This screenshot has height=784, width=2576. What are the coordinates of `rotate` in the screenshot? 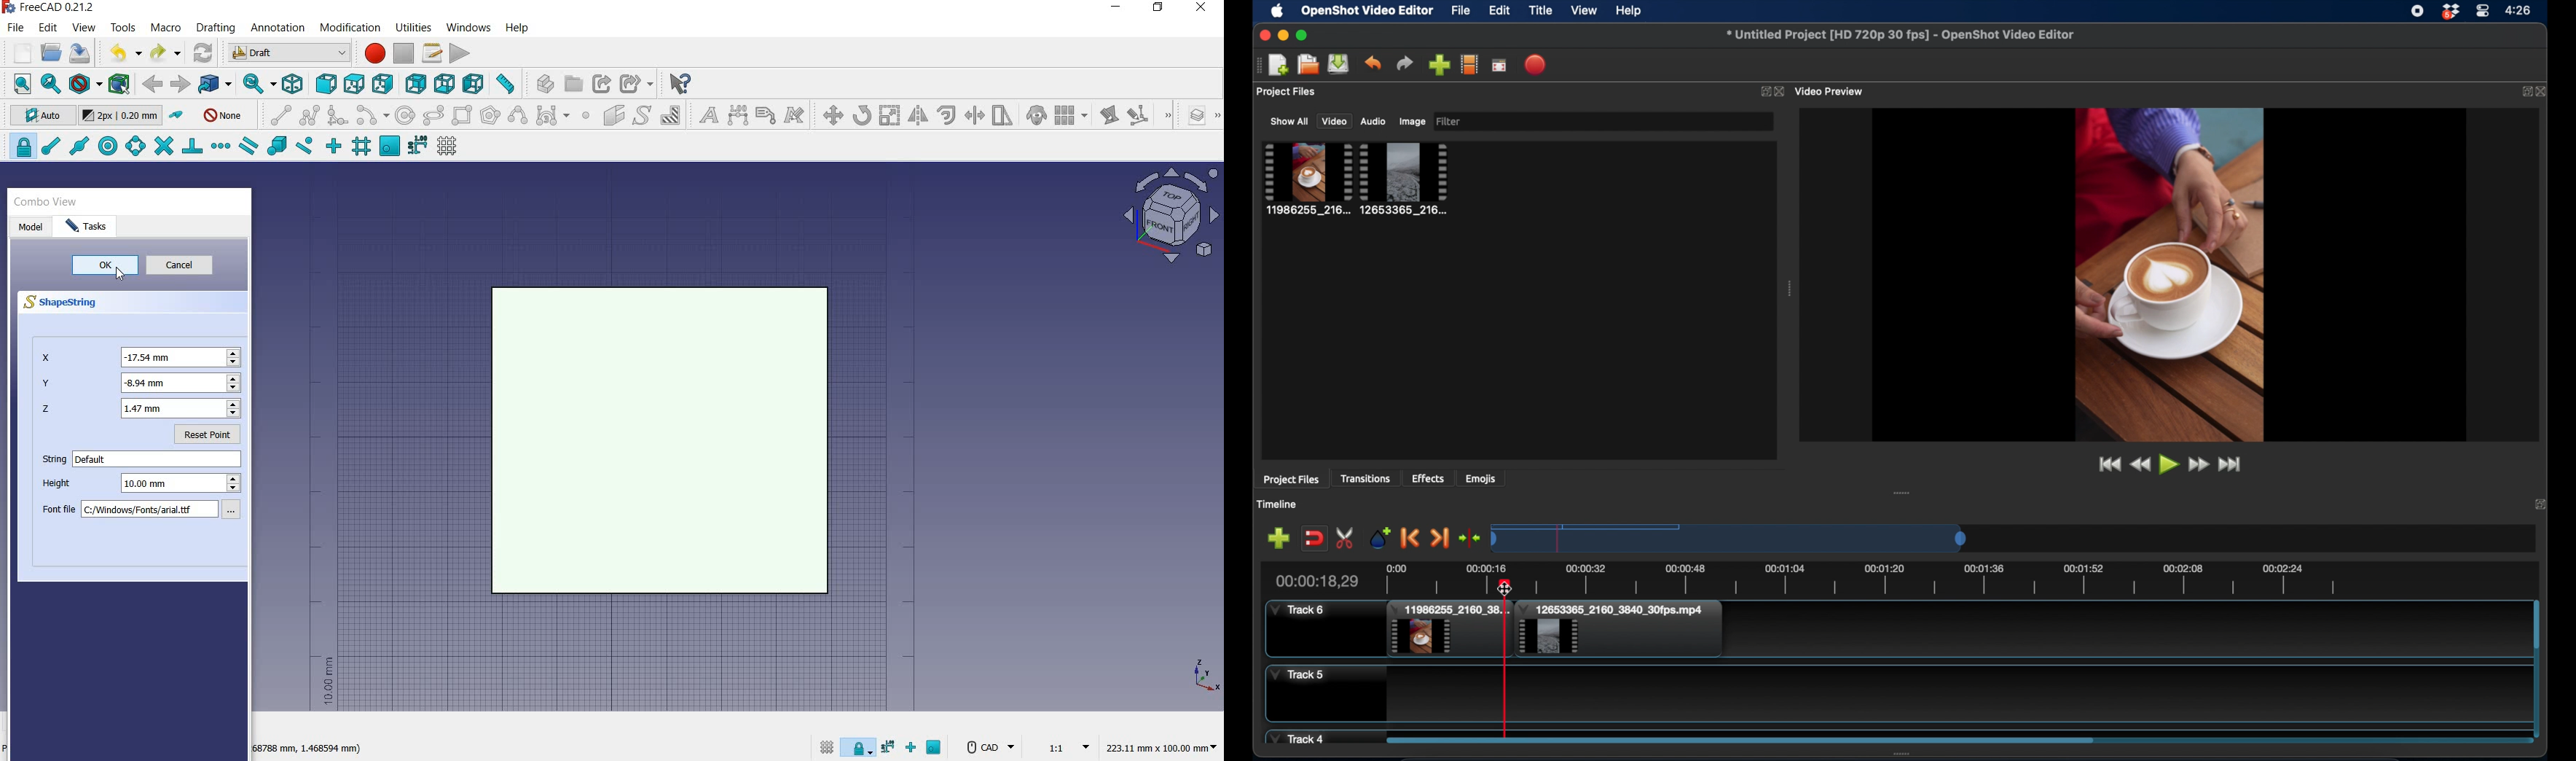 It's located at (862, 114).